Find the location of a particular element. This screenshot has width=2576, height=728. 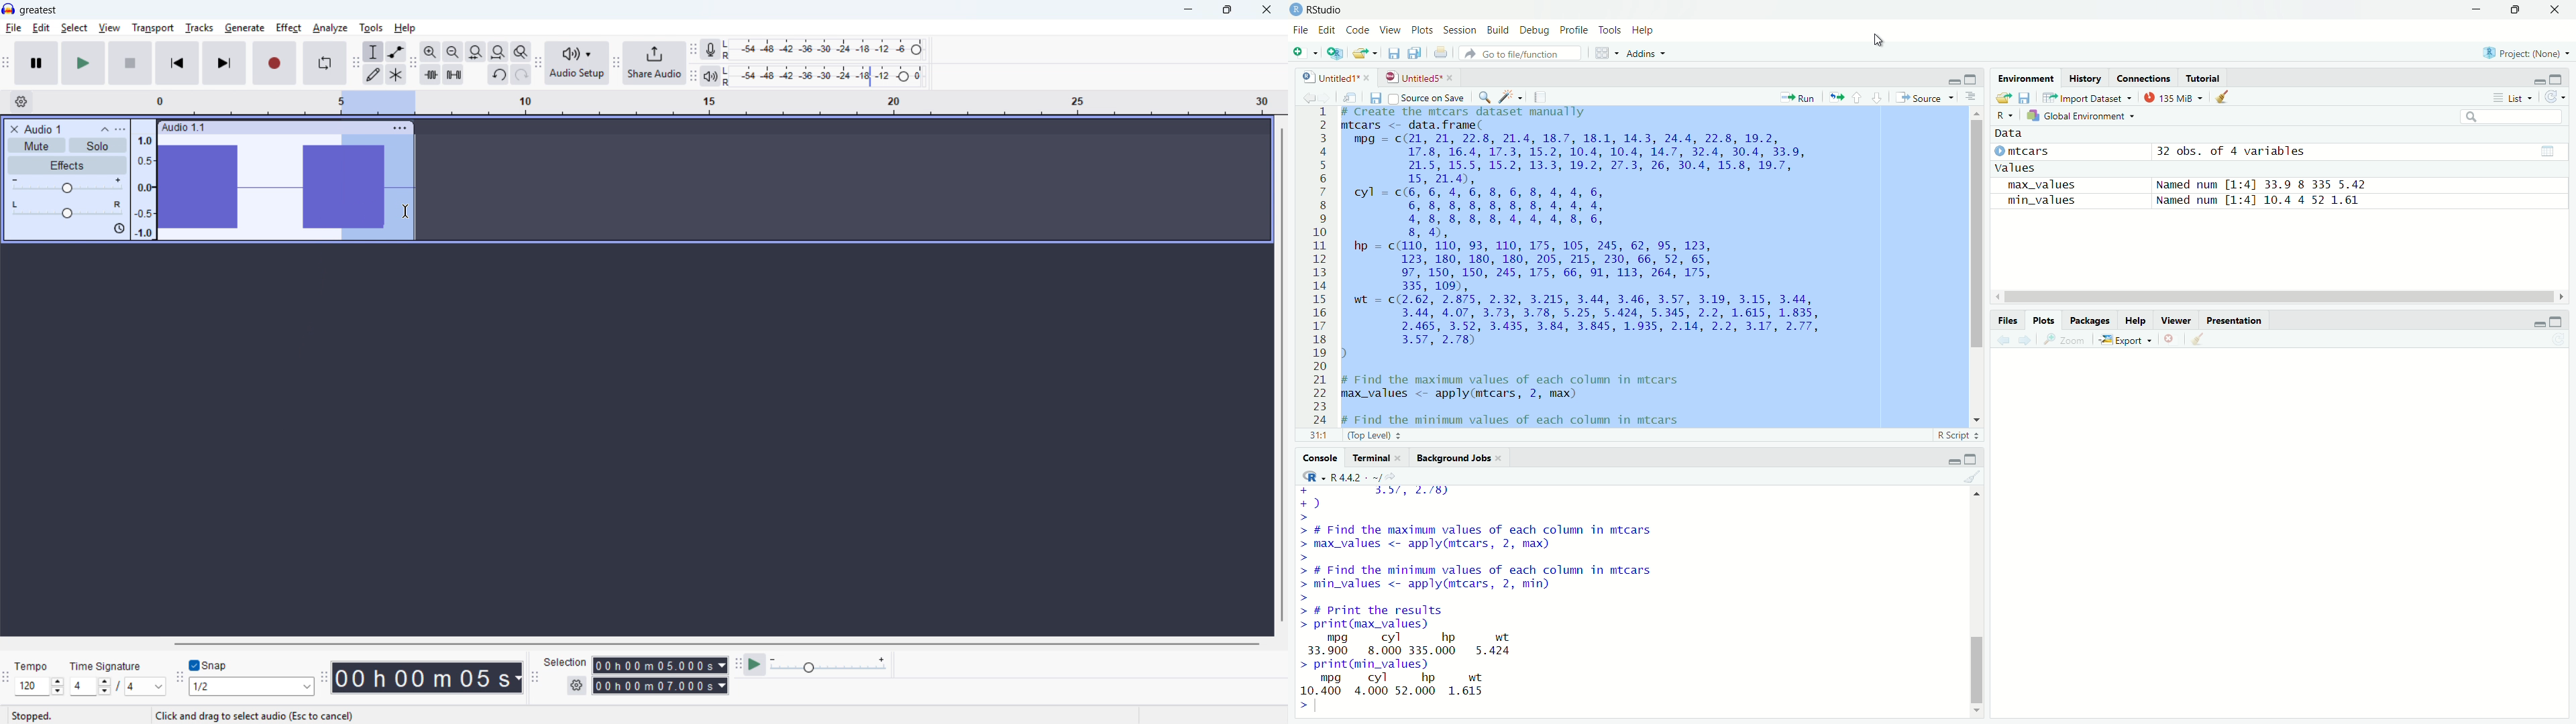

maximise is located at coordinates (2520, 11).